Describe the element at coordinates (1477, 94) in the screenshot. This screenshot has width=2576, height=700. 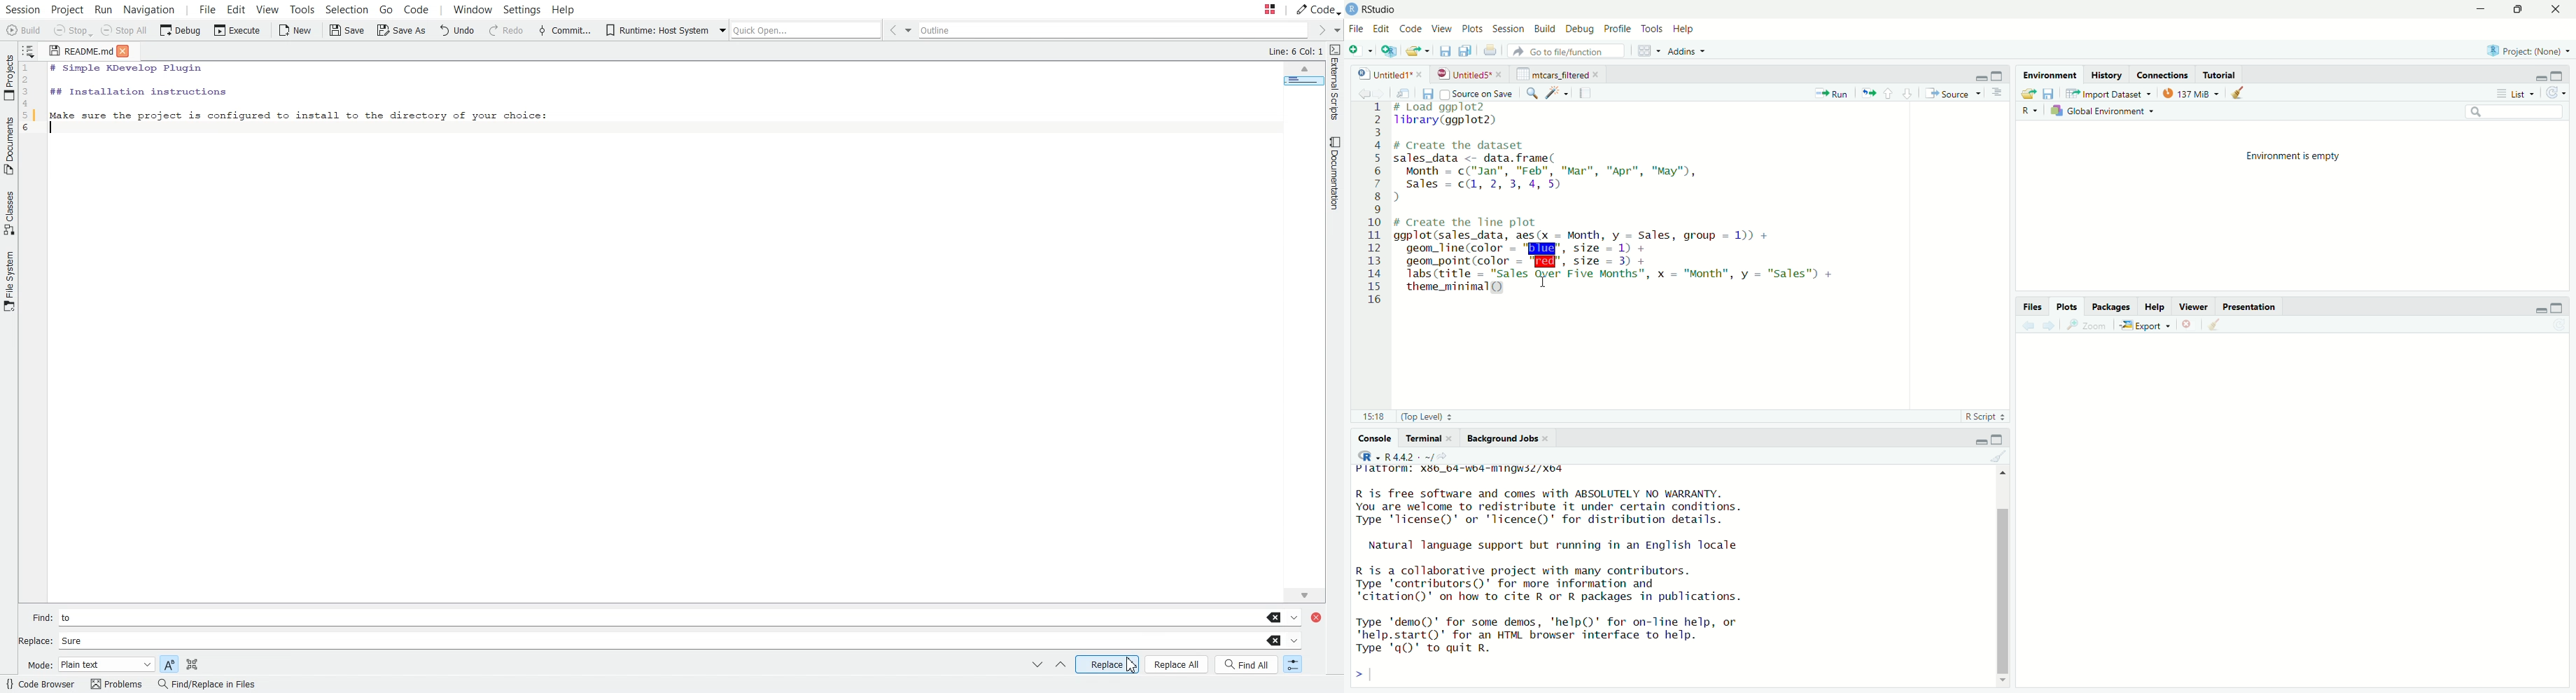
I see `source on save` at that location.